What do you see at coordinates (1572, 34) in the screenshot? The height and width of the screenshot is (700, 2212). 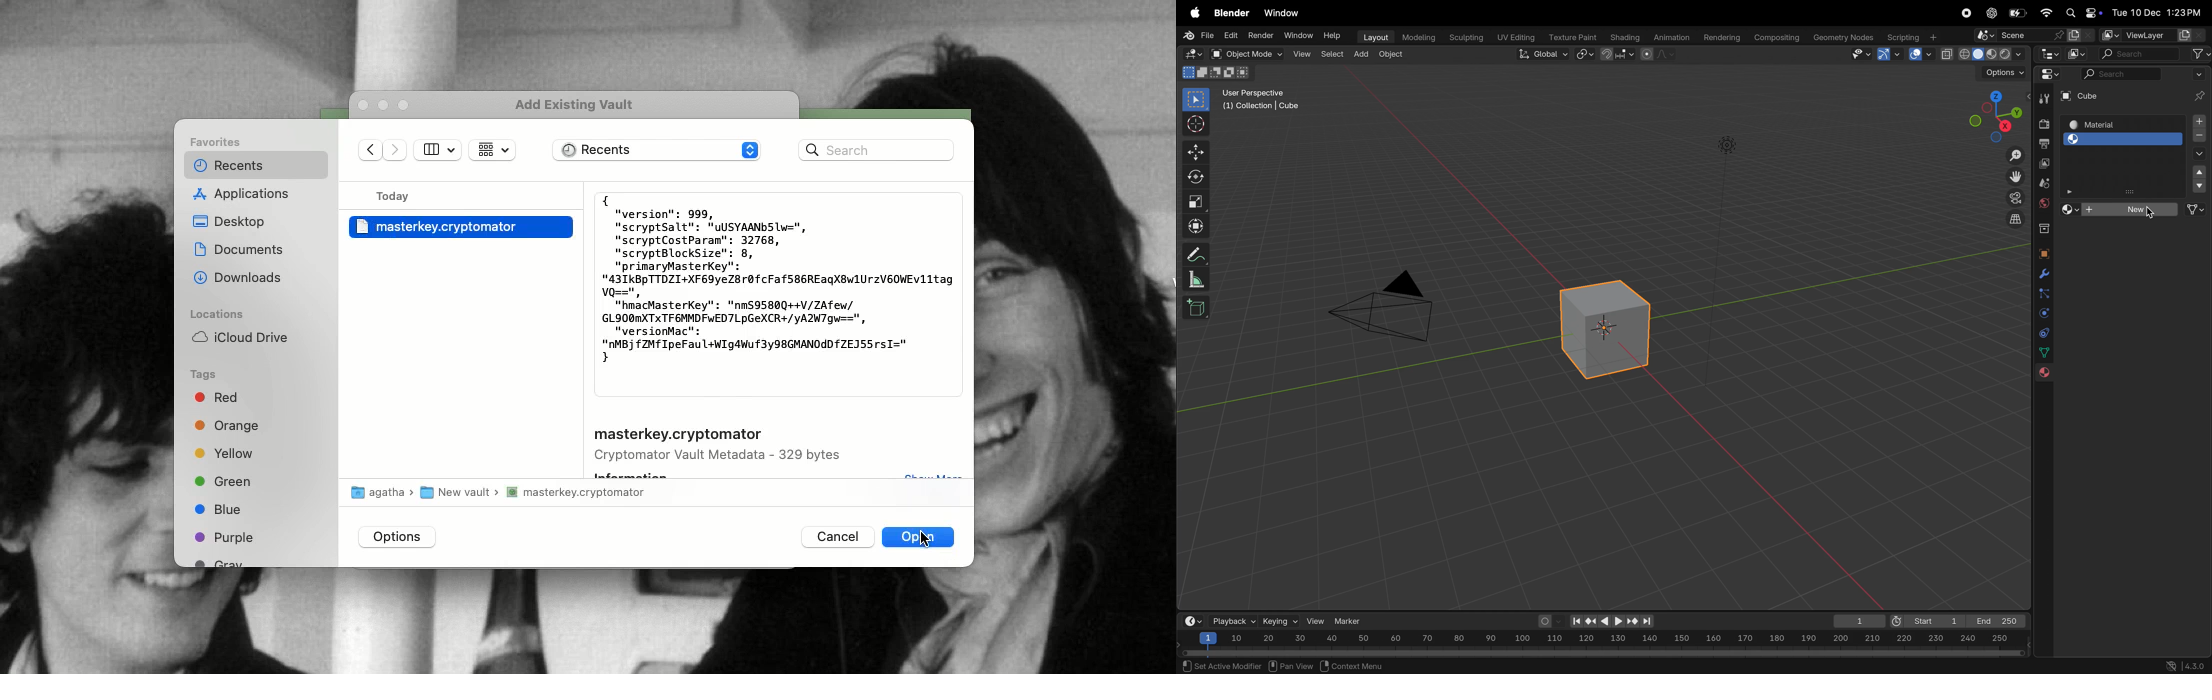 I see `texture paint` at bounding box center [1572, 34].